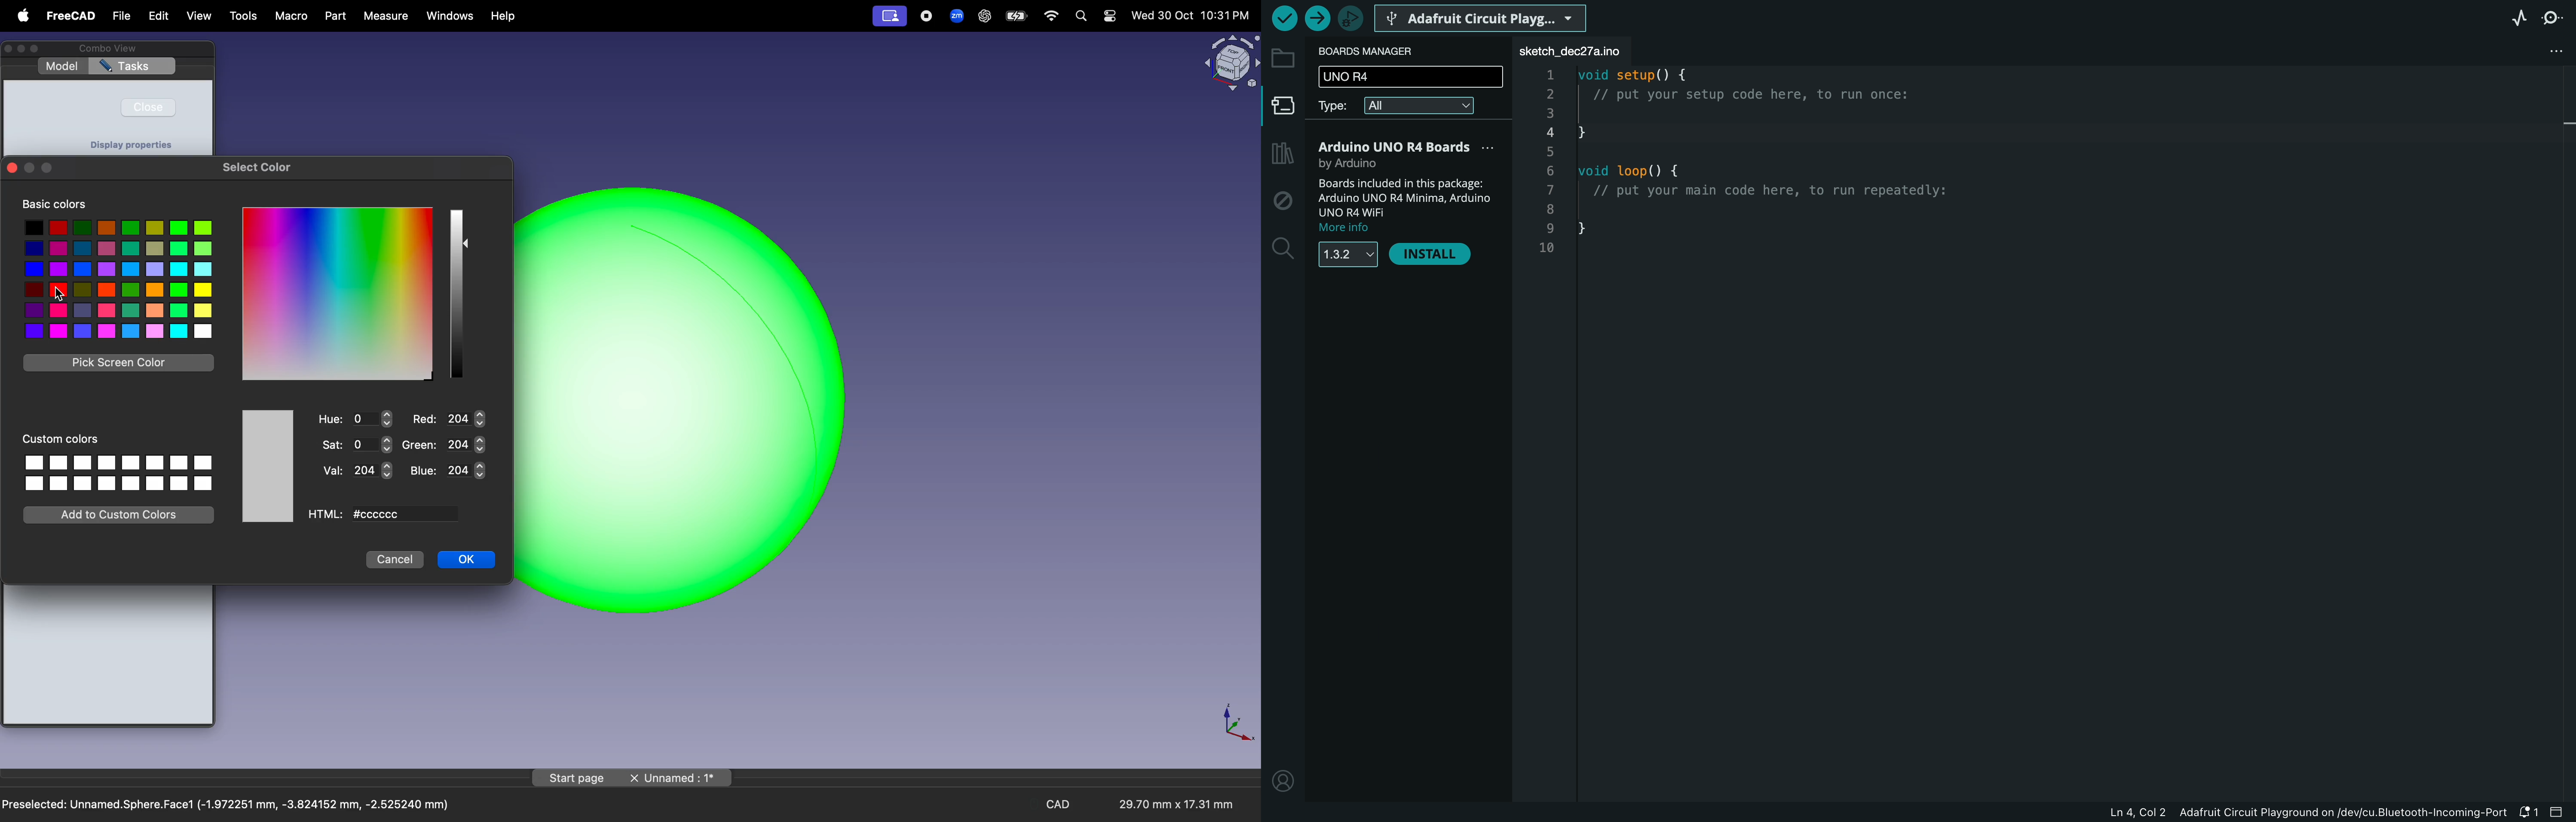 The image size is (2576, 840). Describe the element at coordinates (334, 16) in the screenshot. I see `part` at that location.